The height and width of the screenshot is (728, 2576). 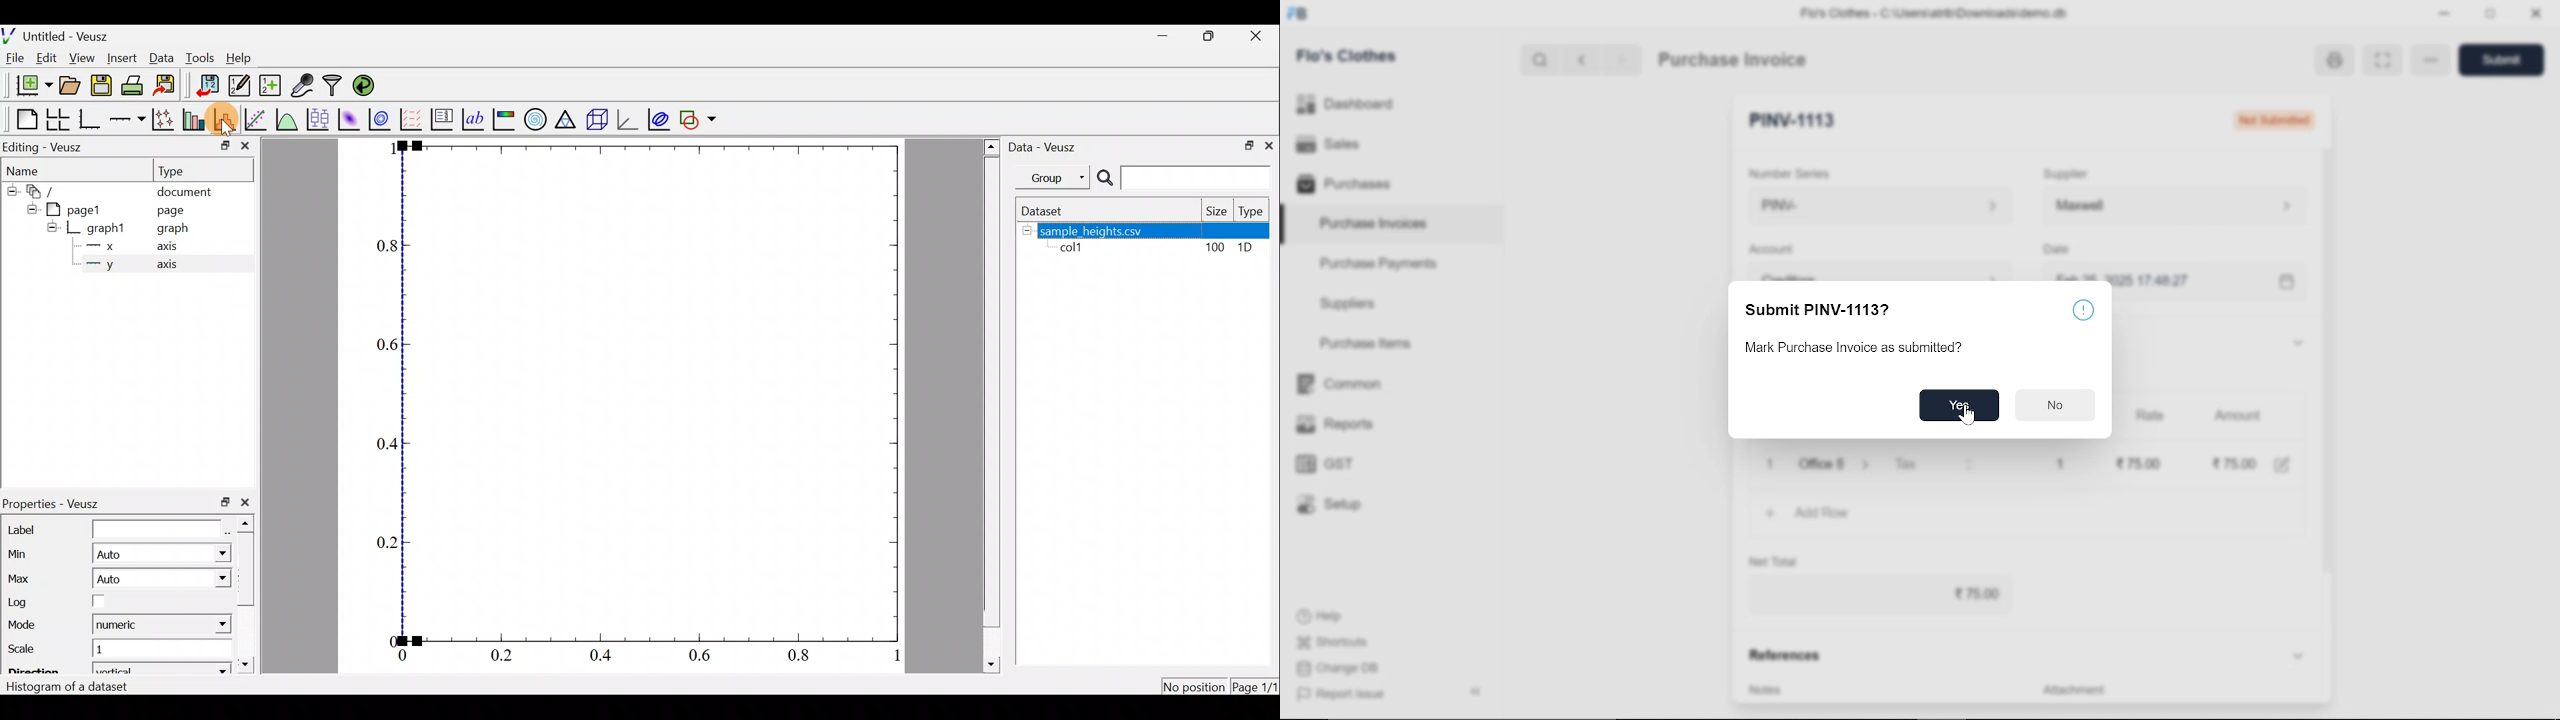 What do you see at coordinates (349, 118) in the screenshot?
I see `plot a 2d dataset as an image` at bounding box center [349, 118].